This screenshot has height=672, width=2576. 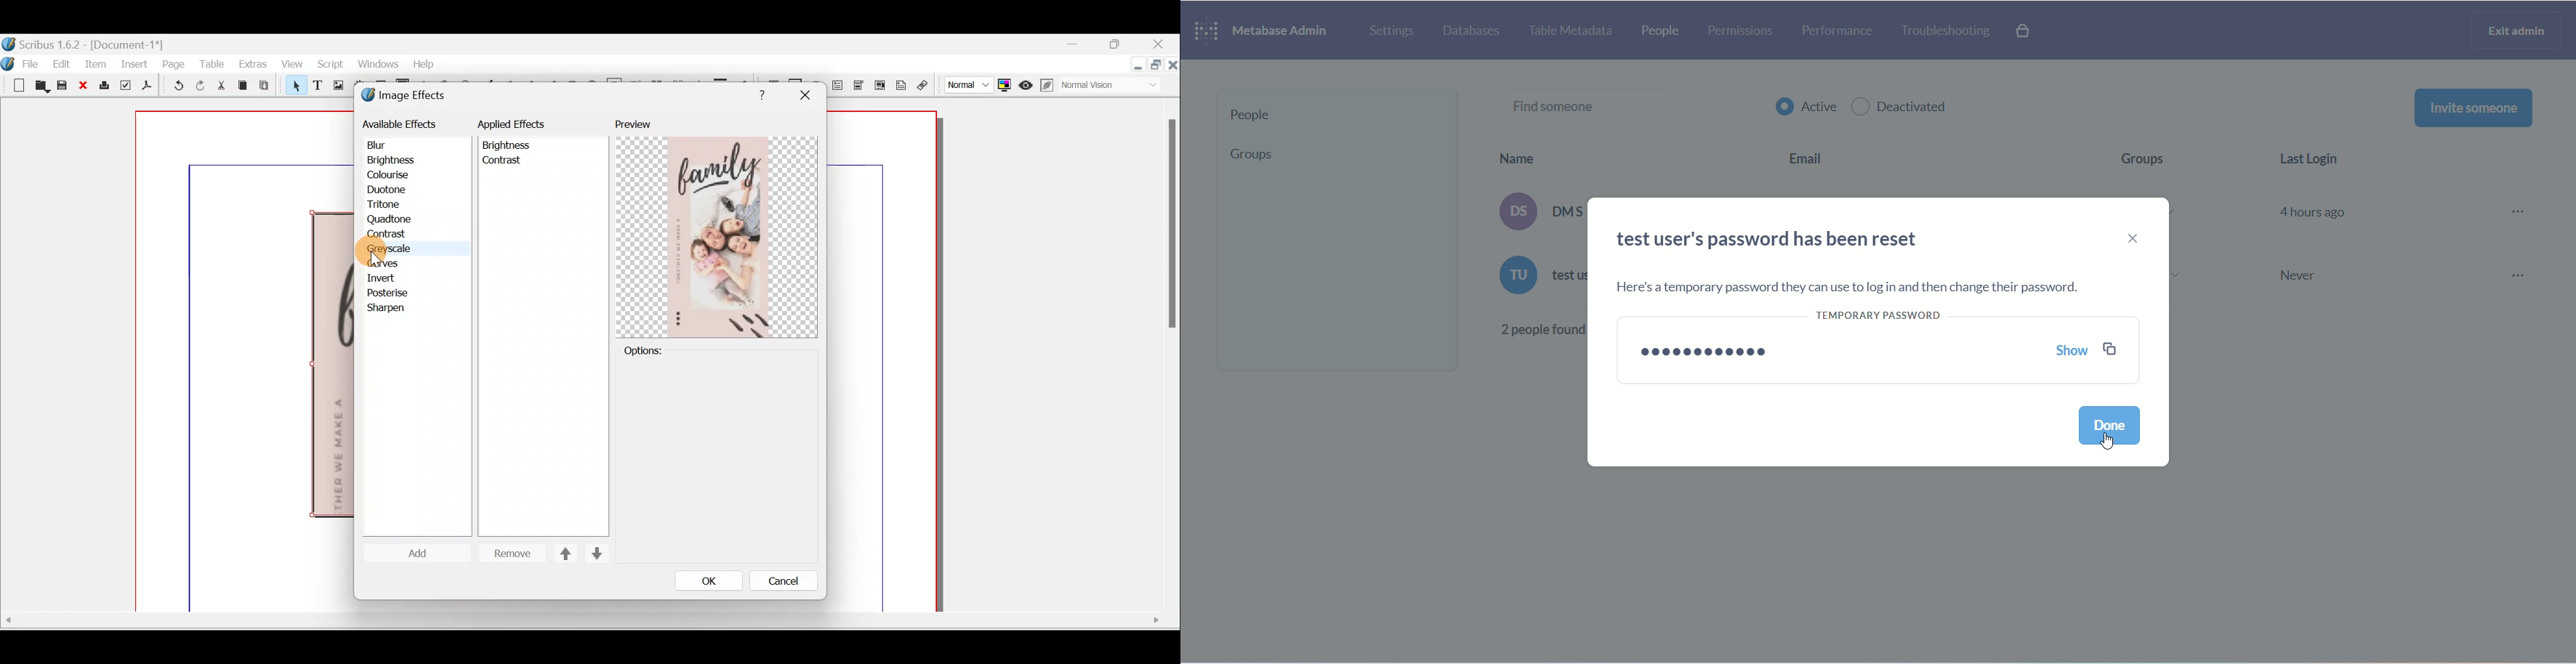 What do you see at coordinates (1574, 31) in the screenshot?
I see `table metadata` at bounding box center [1574, 31].